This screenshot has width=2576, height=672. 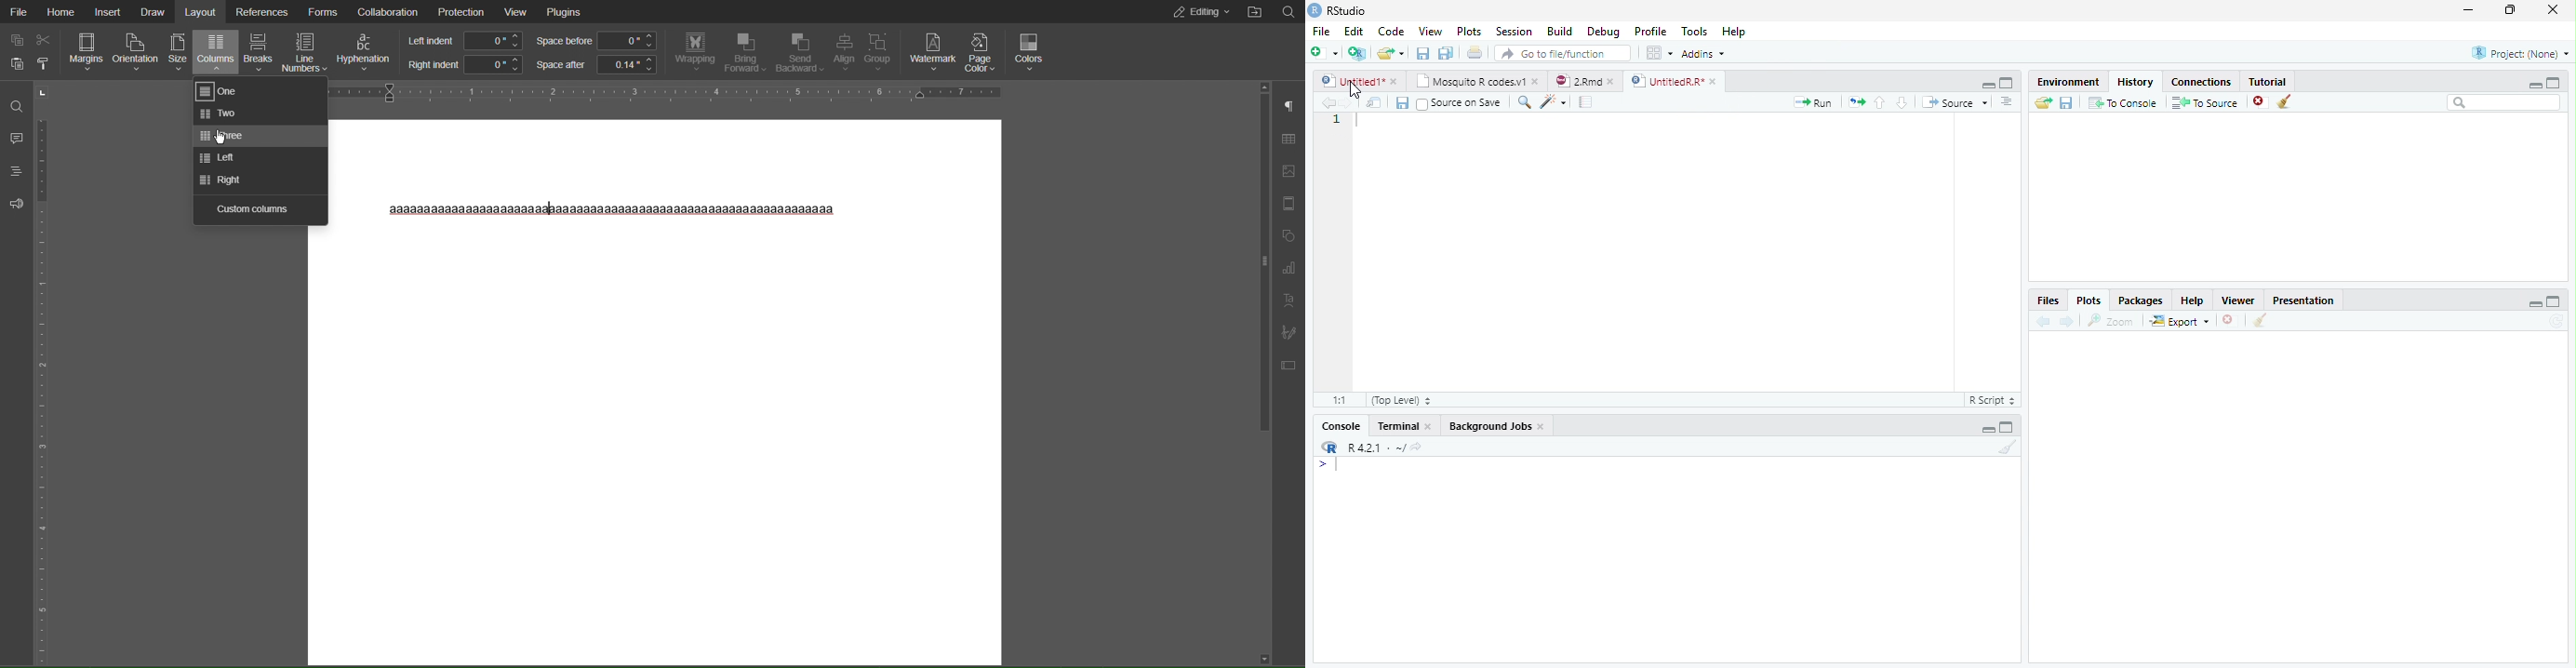 What do you see at coordinates (202, 12) in the screenshot?
I see `Layout` at bounding box center [202, 12].